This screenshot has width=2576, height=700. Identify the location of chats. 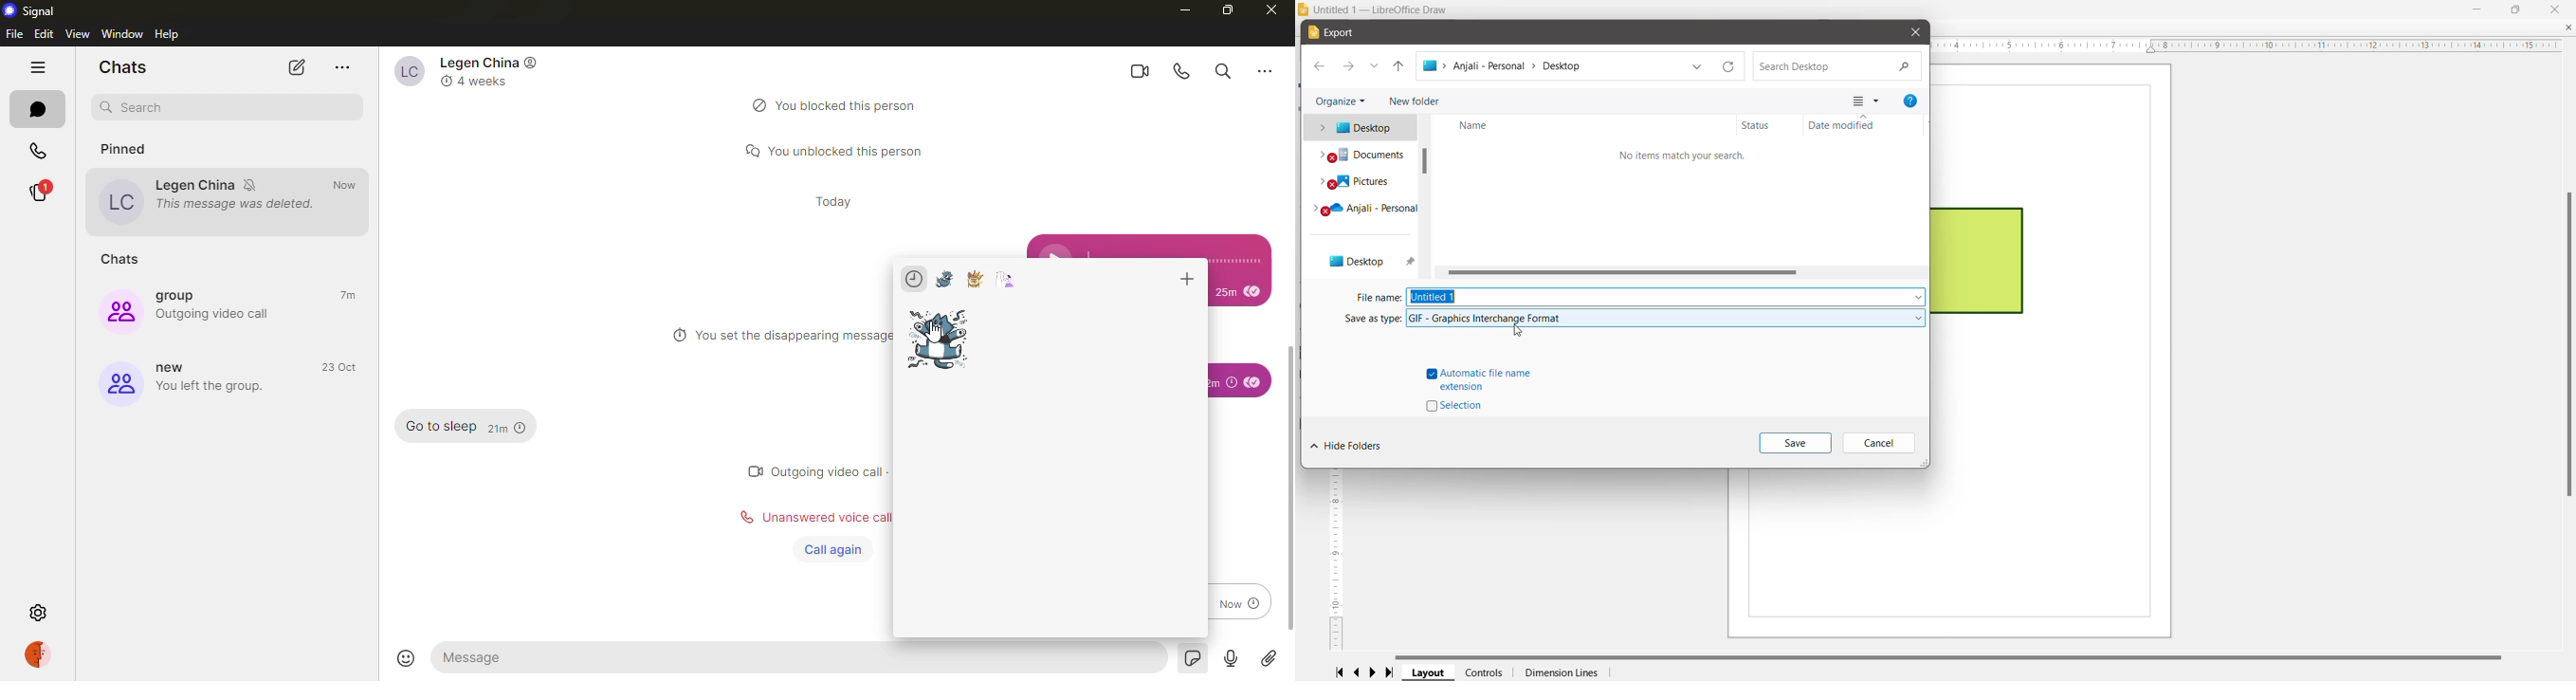
(125, 261).